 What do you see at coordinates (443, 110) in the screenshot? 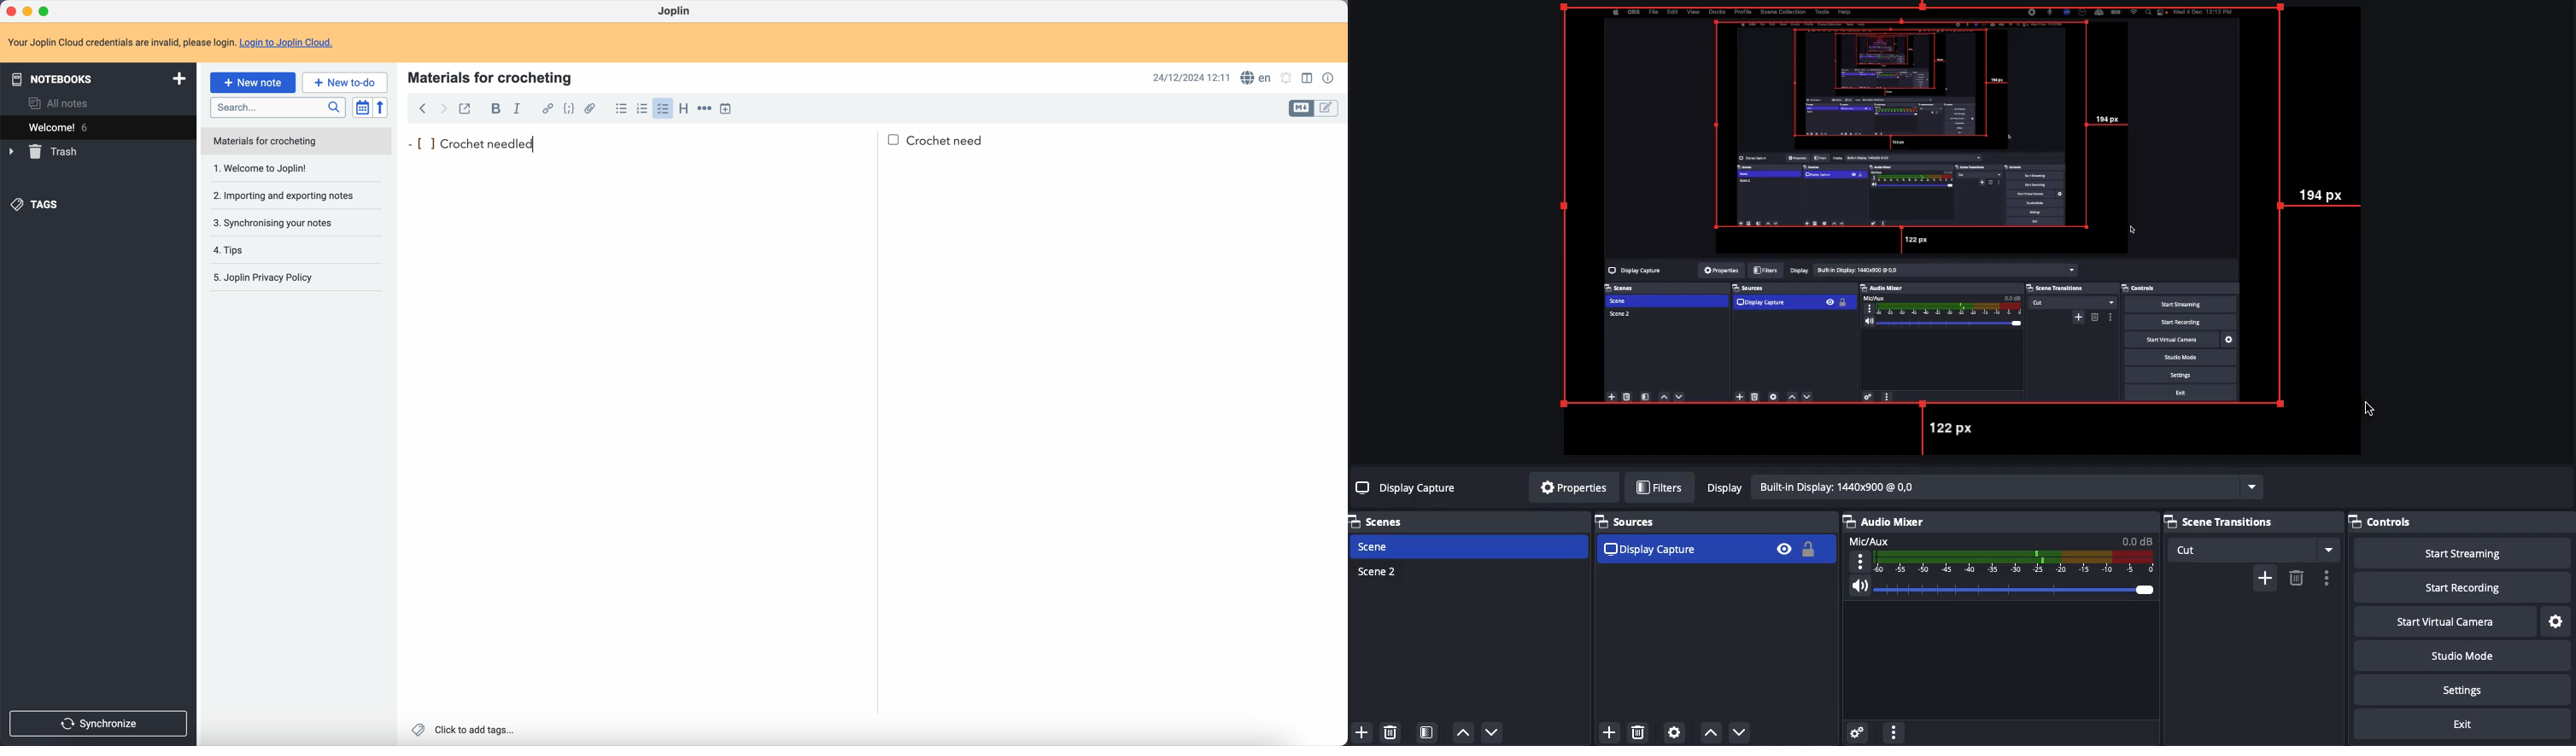
I see `foward` at bounding box center [443, 110].